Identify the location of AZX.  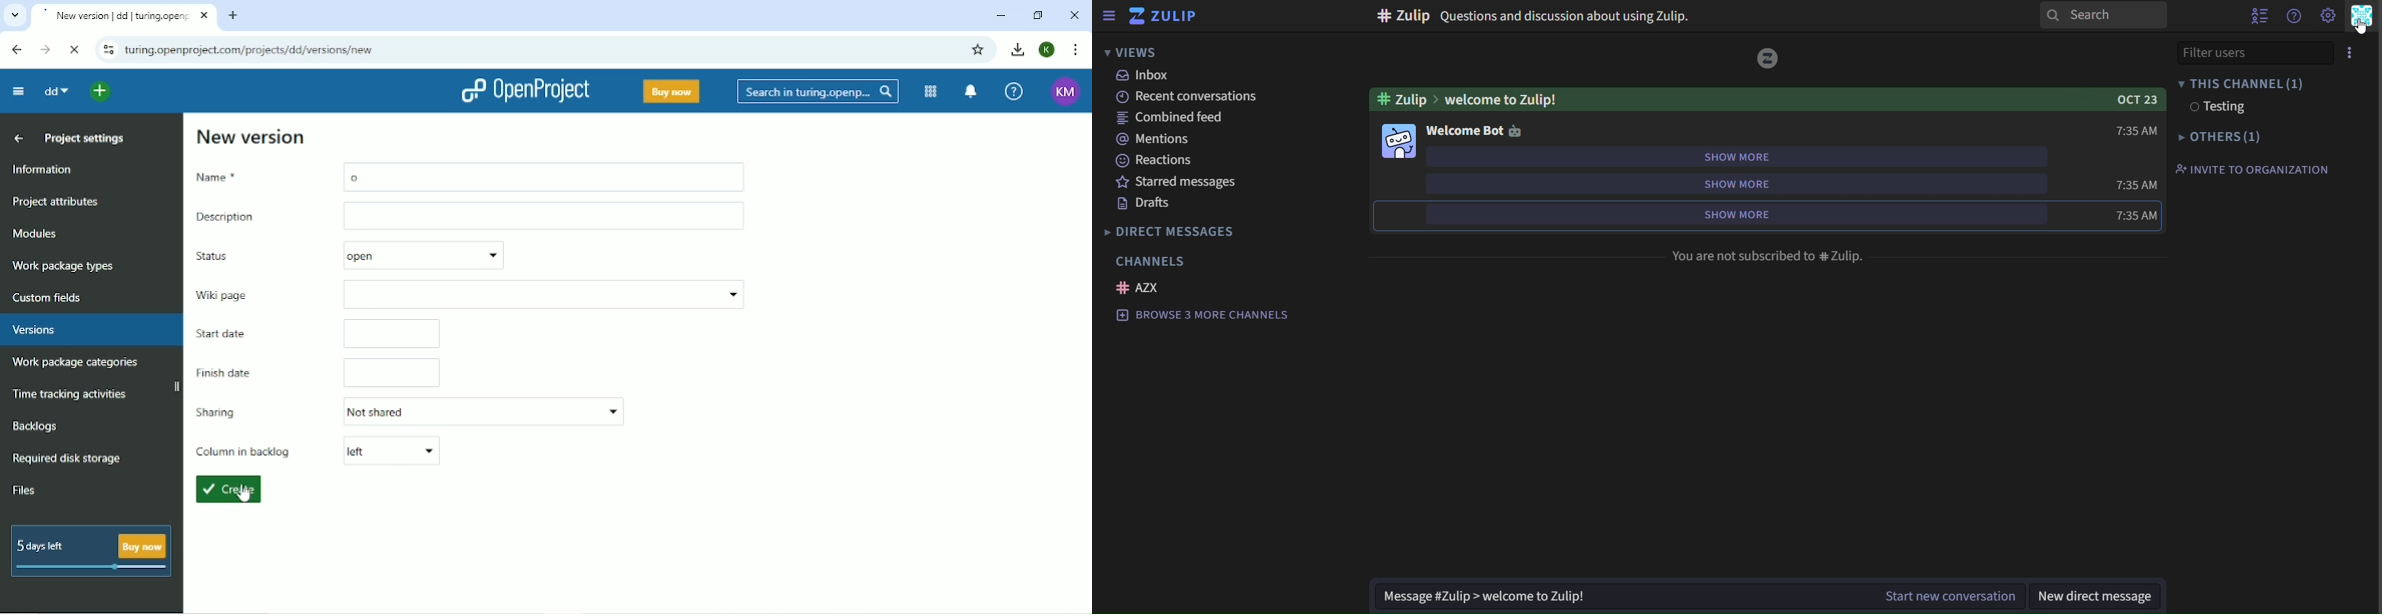
(1143, 288).